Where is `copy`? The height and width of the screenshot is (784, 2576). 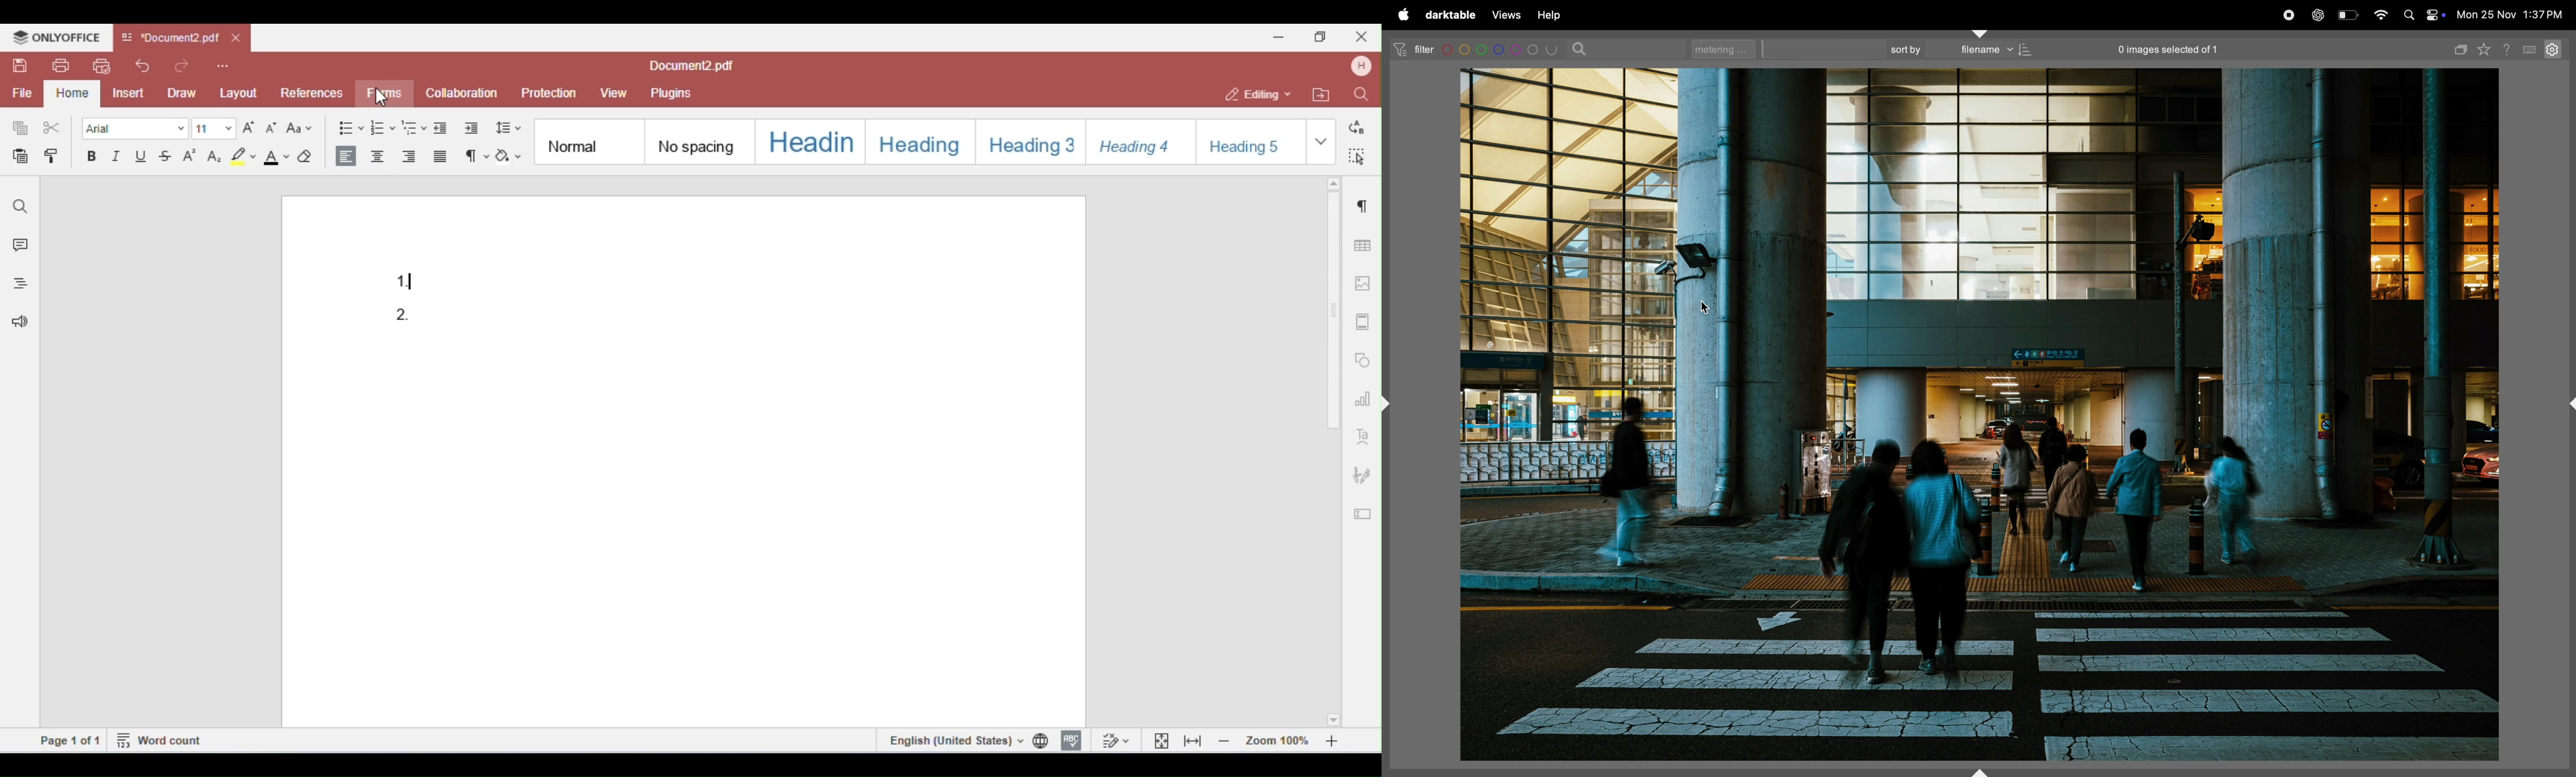 copy is located at coordinates (2462, 48).